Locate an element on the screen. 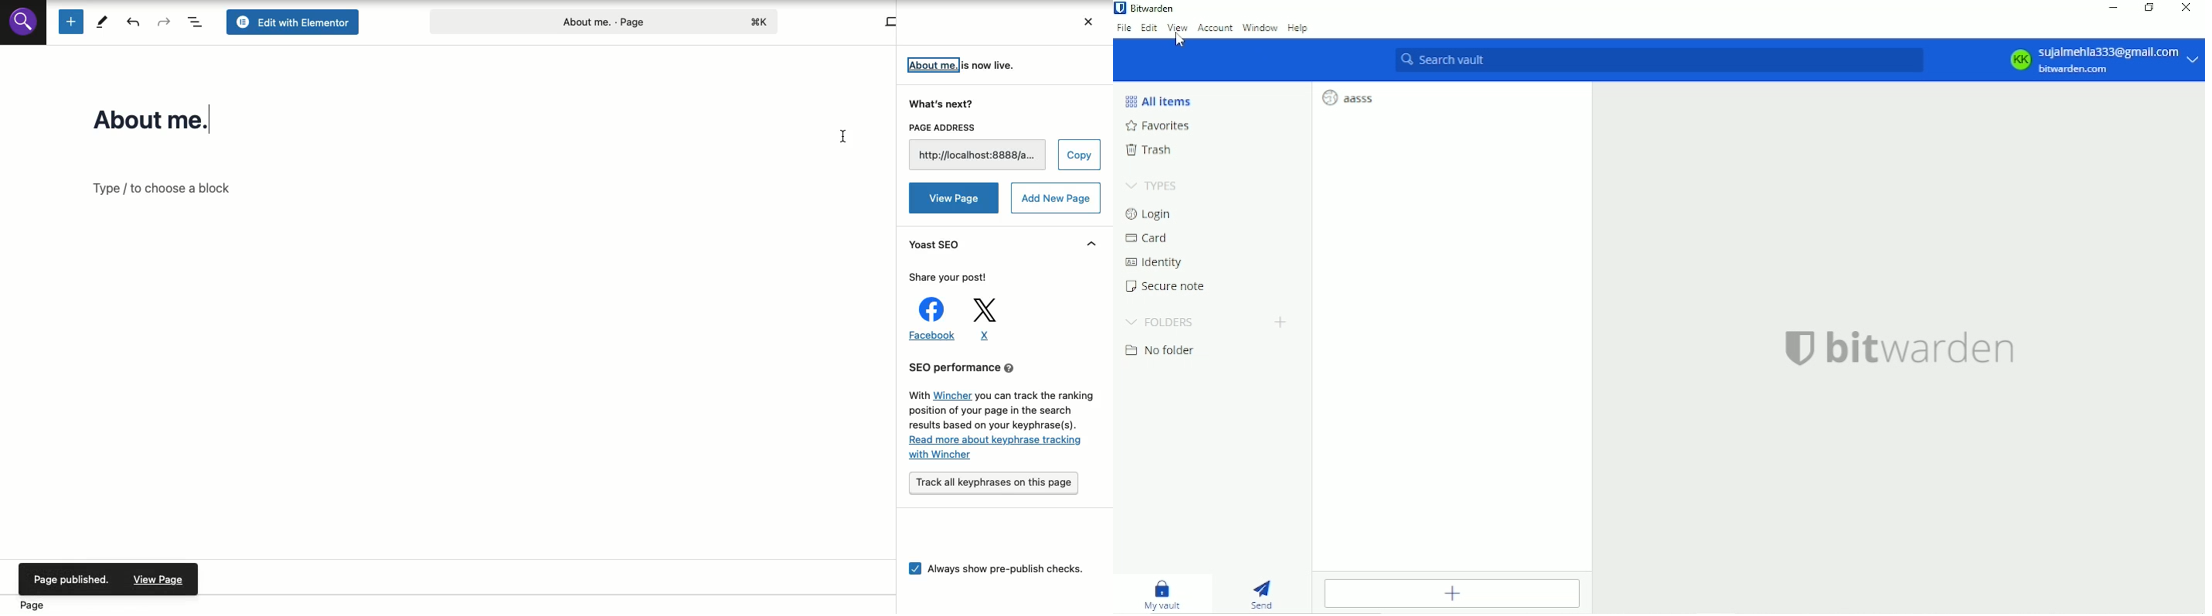 This screenshot has width=2212, height=616. View Page is located at coordinates (162, 579).